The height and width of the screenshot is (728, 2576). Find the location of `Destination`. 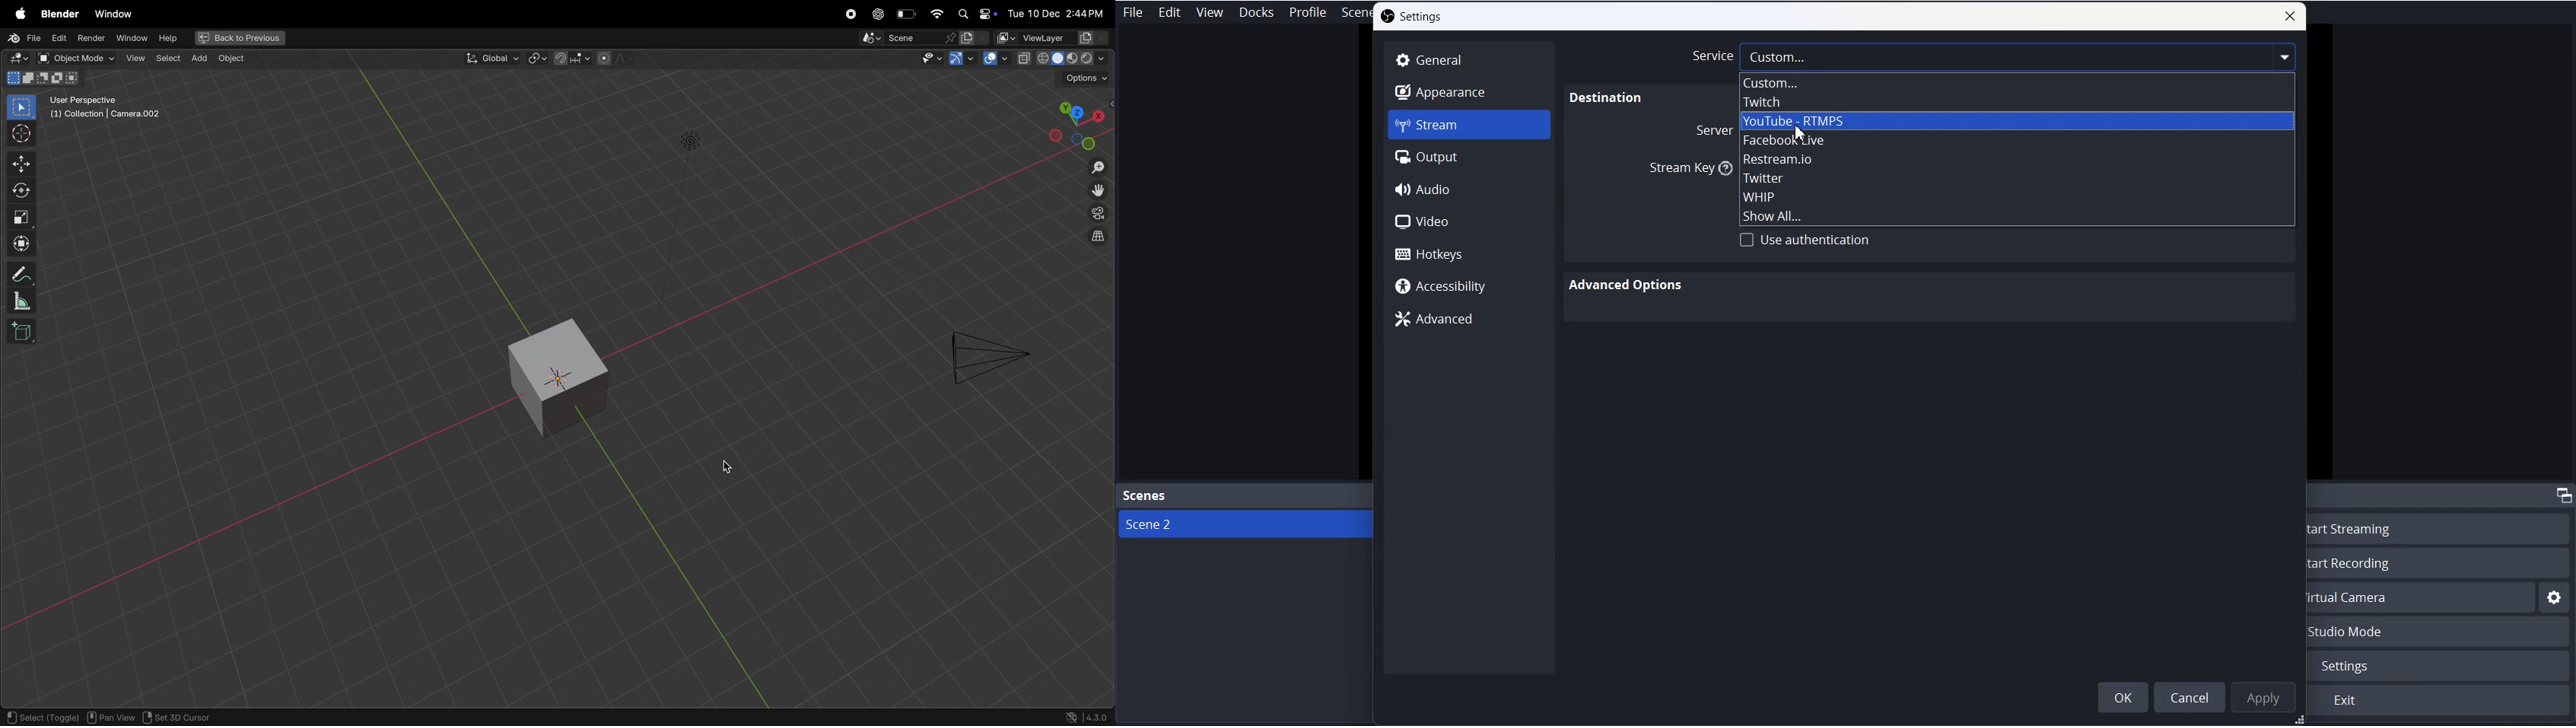

Destination is located at coordinates (1603, 99).